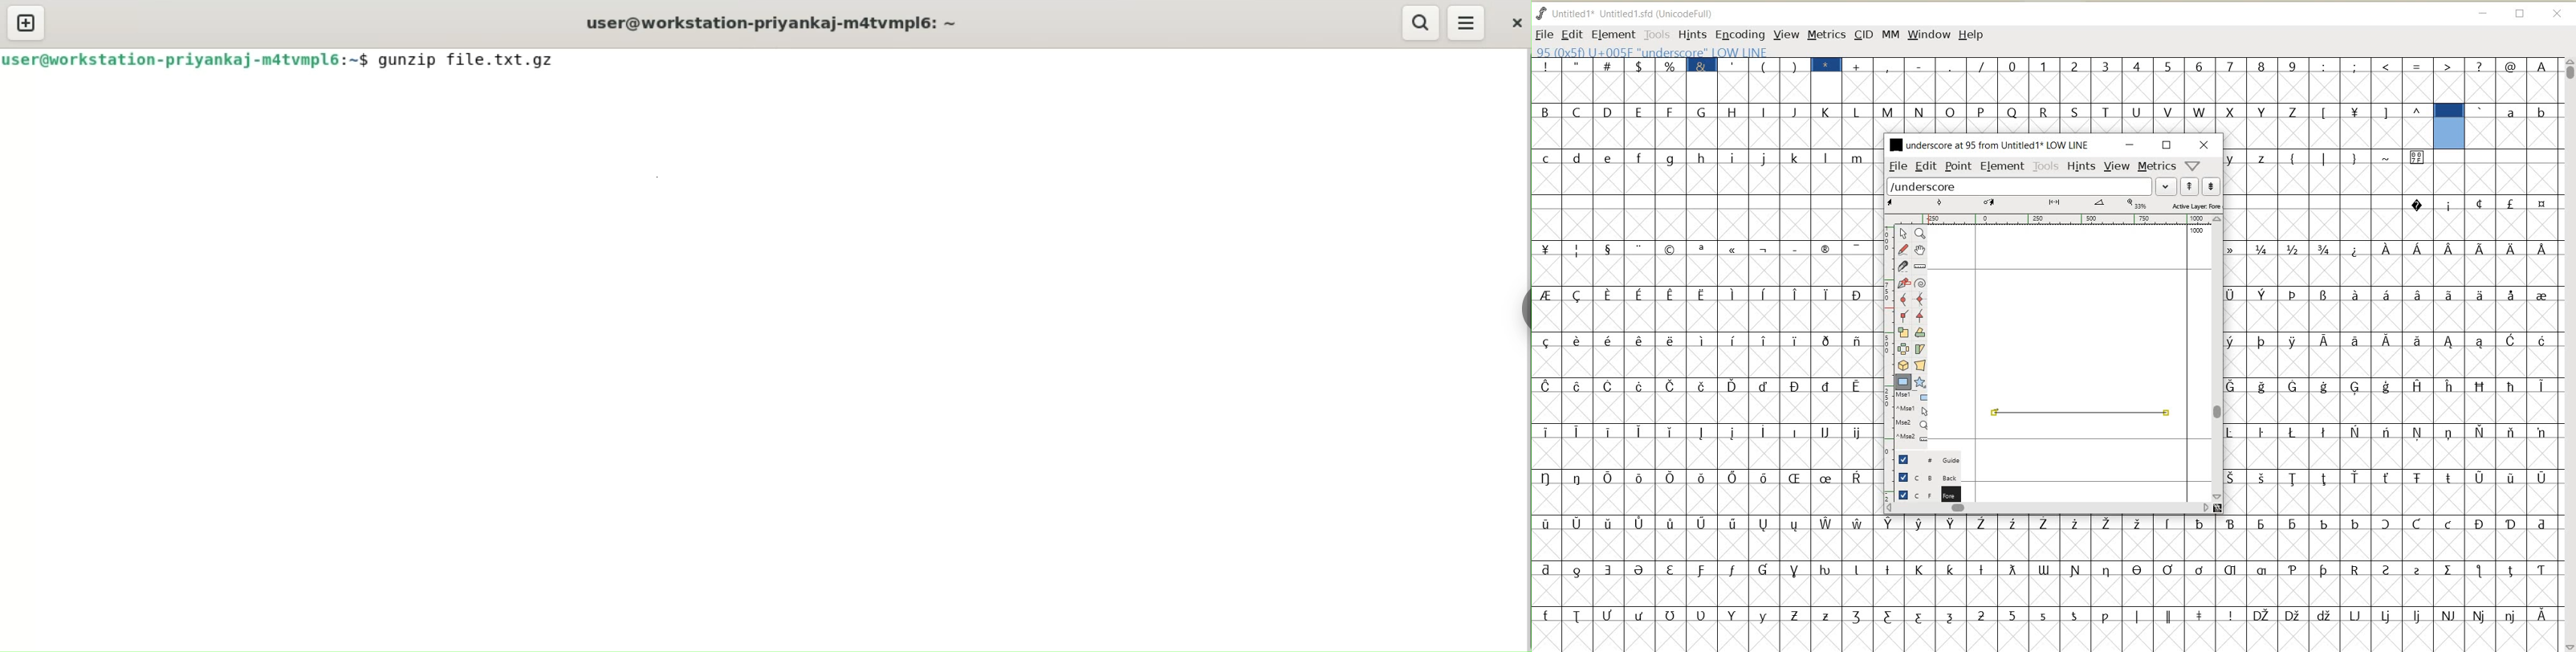 This screenshot has width=2576, height=672. What do you see at coordinates (1929, 36) in the screenshot?
I see `WINDOW` at bounding box center [1929, 36].